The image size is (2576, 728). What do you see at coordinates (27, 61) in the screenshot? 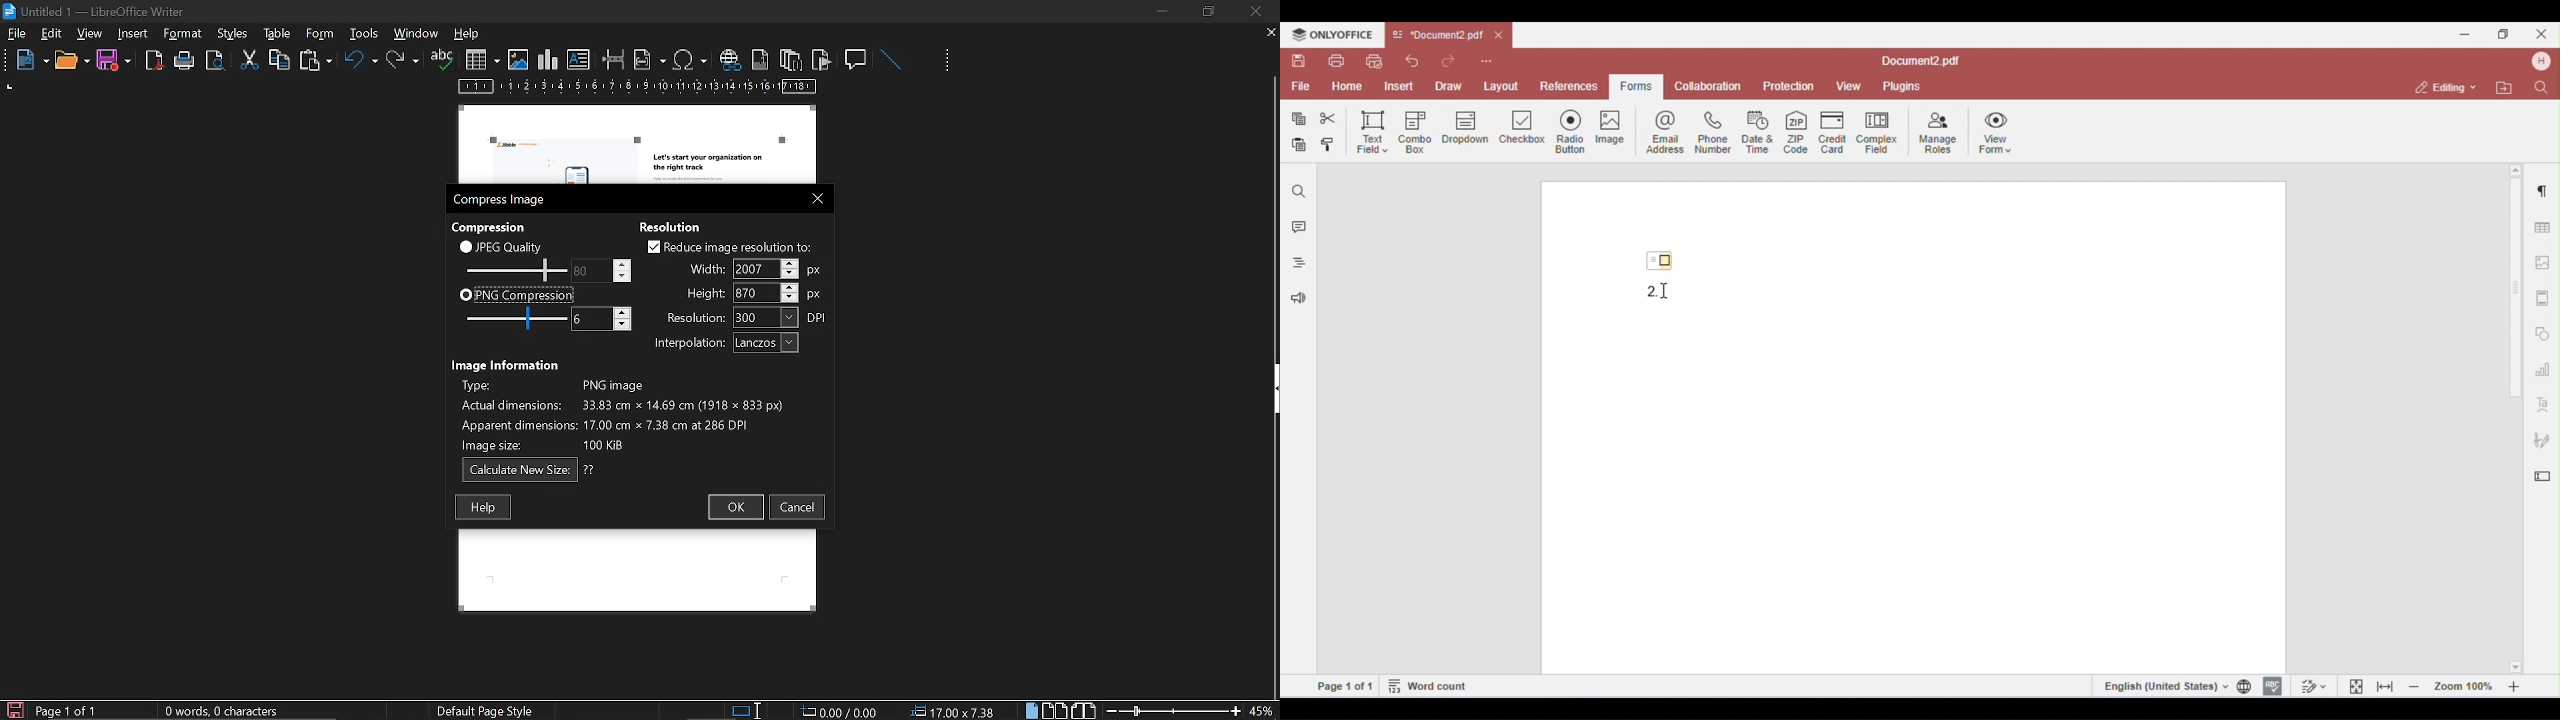
I see `new` at bounding box center [27, 61].